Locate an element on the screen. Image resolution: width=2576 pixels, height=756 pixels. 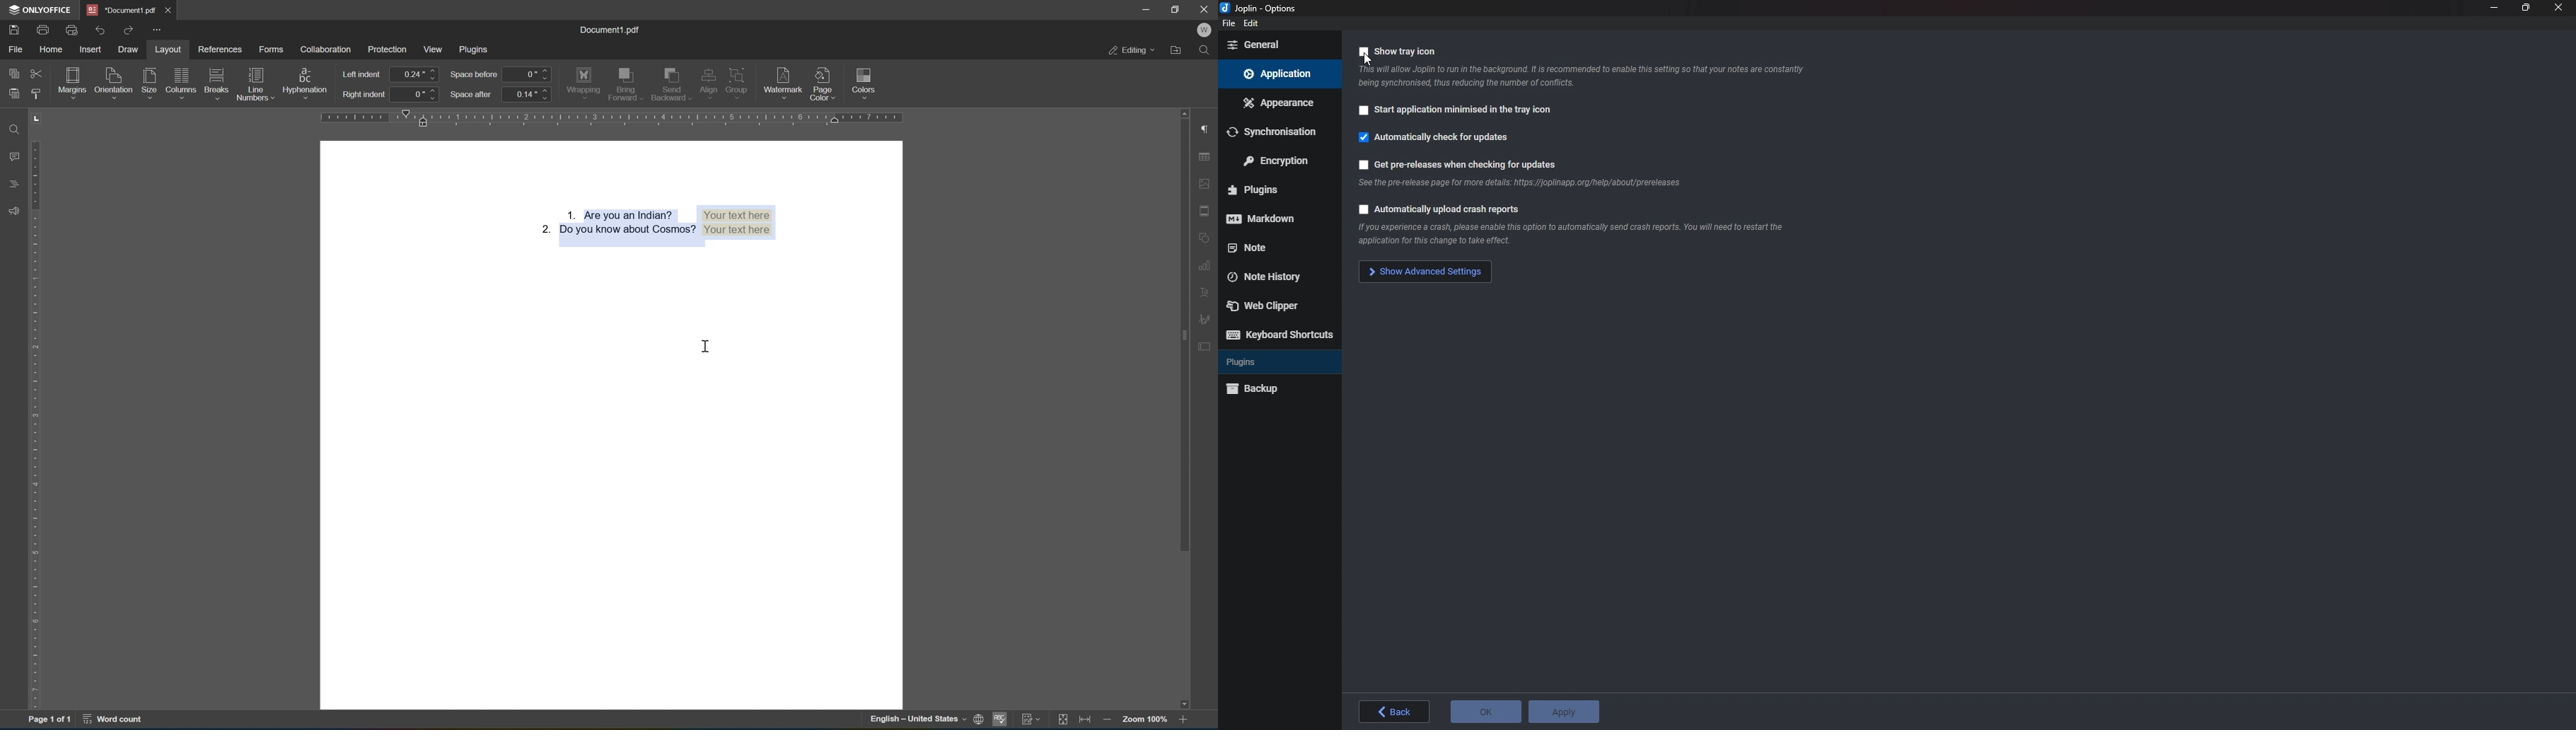
edit is located at coordinates (1253, 24).